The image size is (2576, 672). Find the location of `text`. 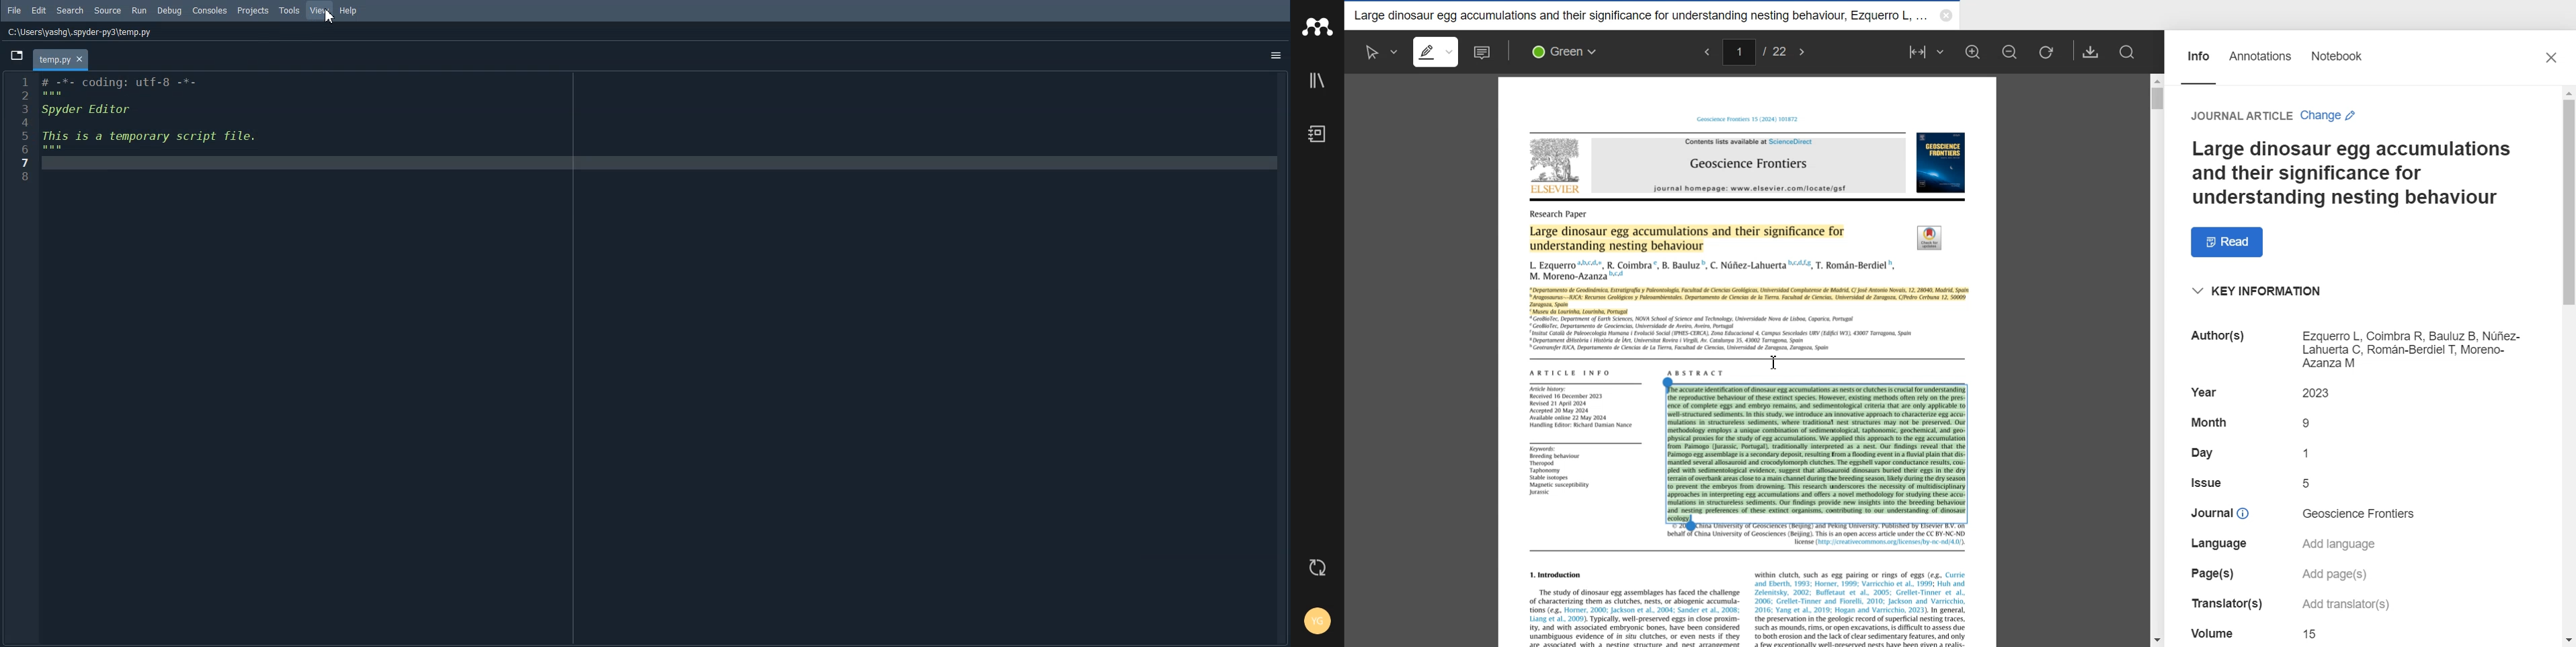

text is located at coordinates (2312, 634).